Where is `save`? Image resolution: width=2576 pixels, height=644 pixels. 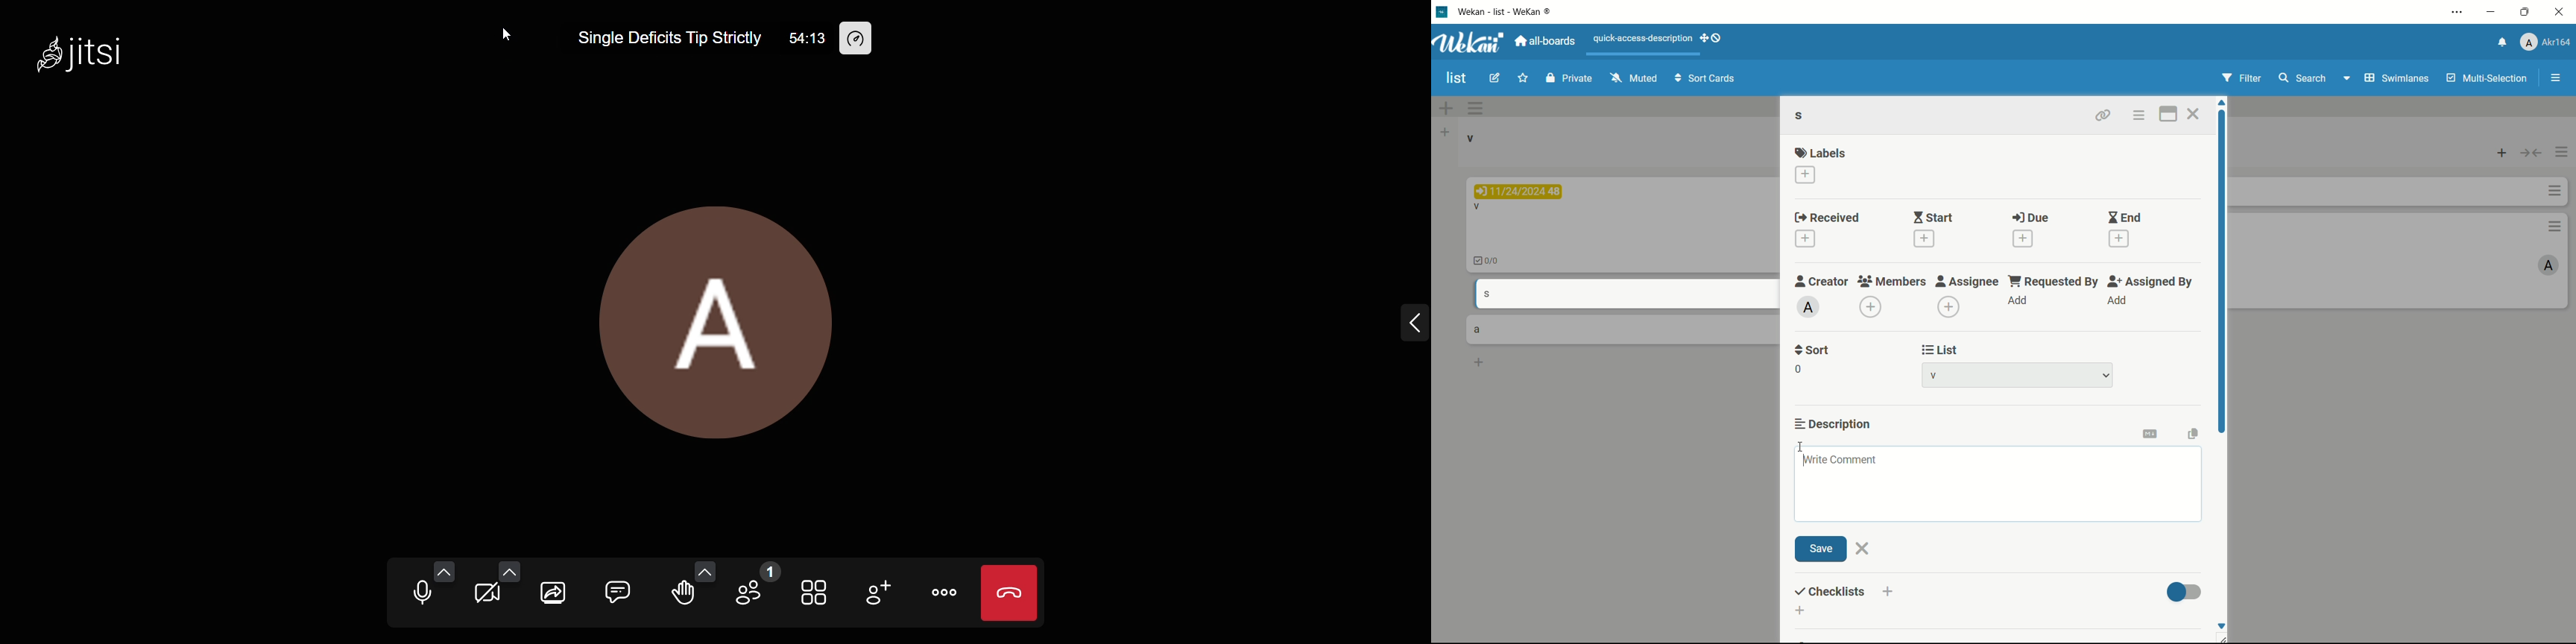
save is located at coordinates (1822, 549).